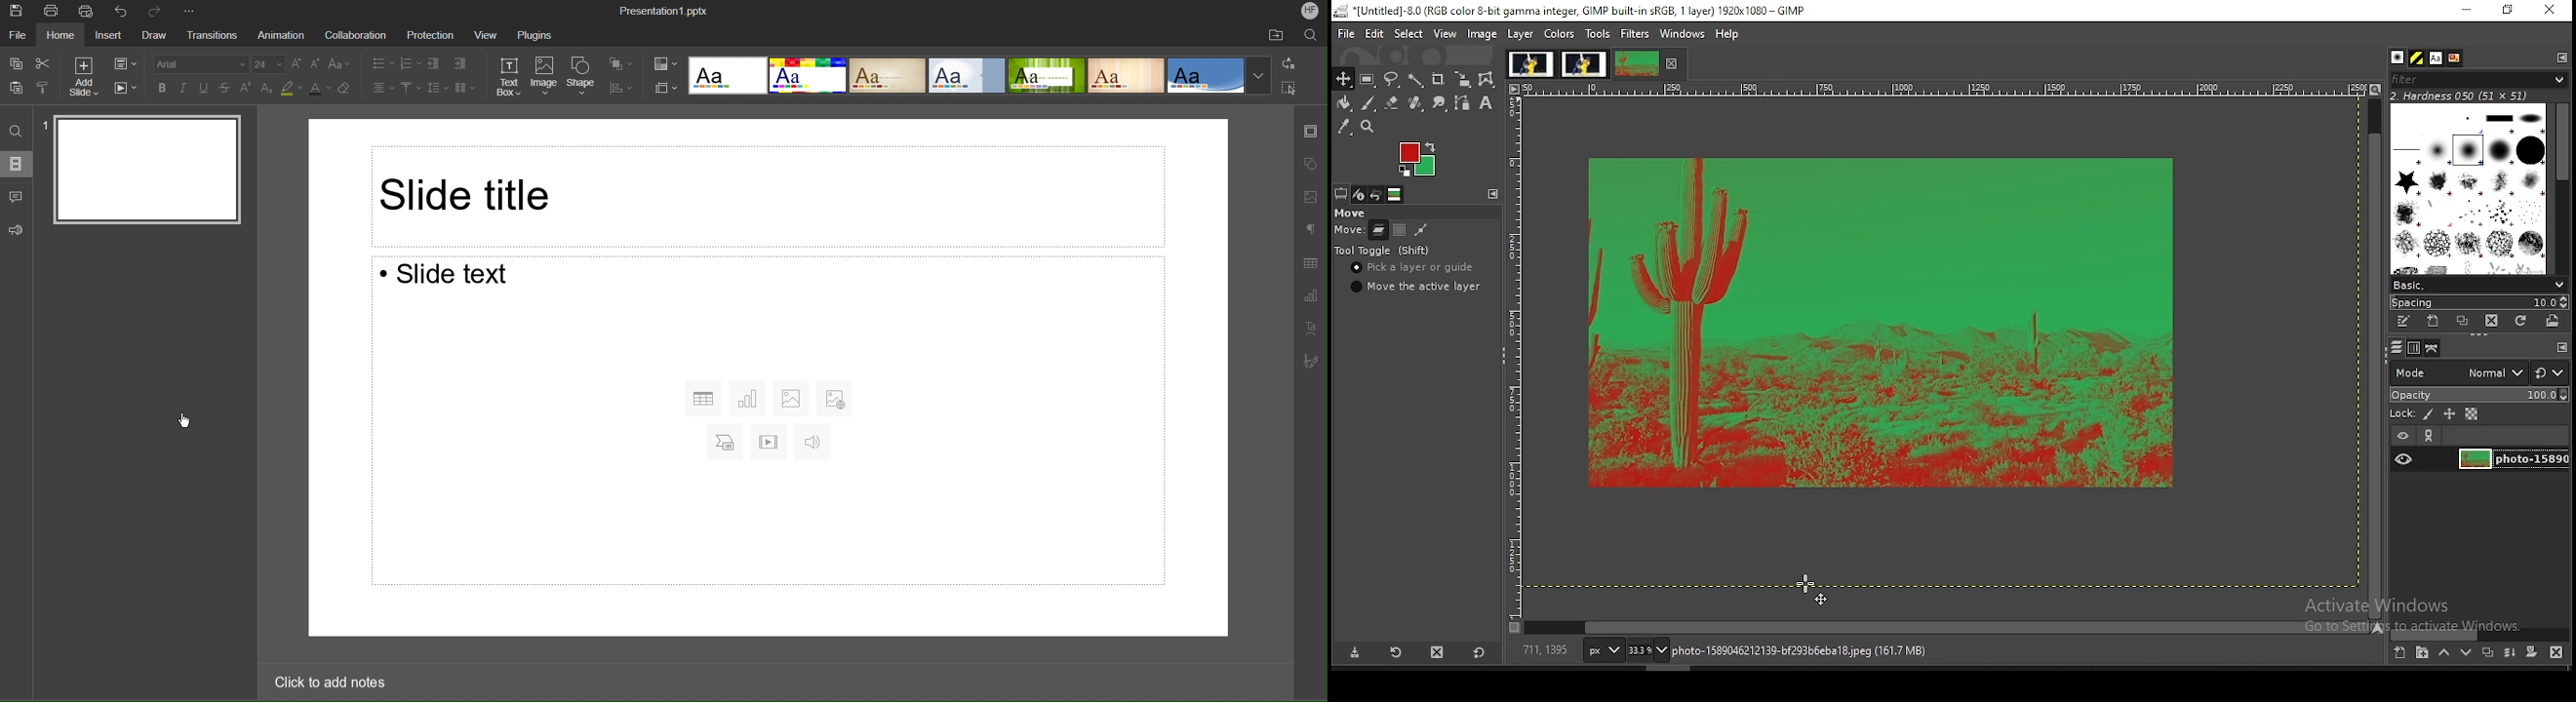 Image resolution: width=2576 pixels, height=728 pixels. I want to click on change case, so click(341, 64).